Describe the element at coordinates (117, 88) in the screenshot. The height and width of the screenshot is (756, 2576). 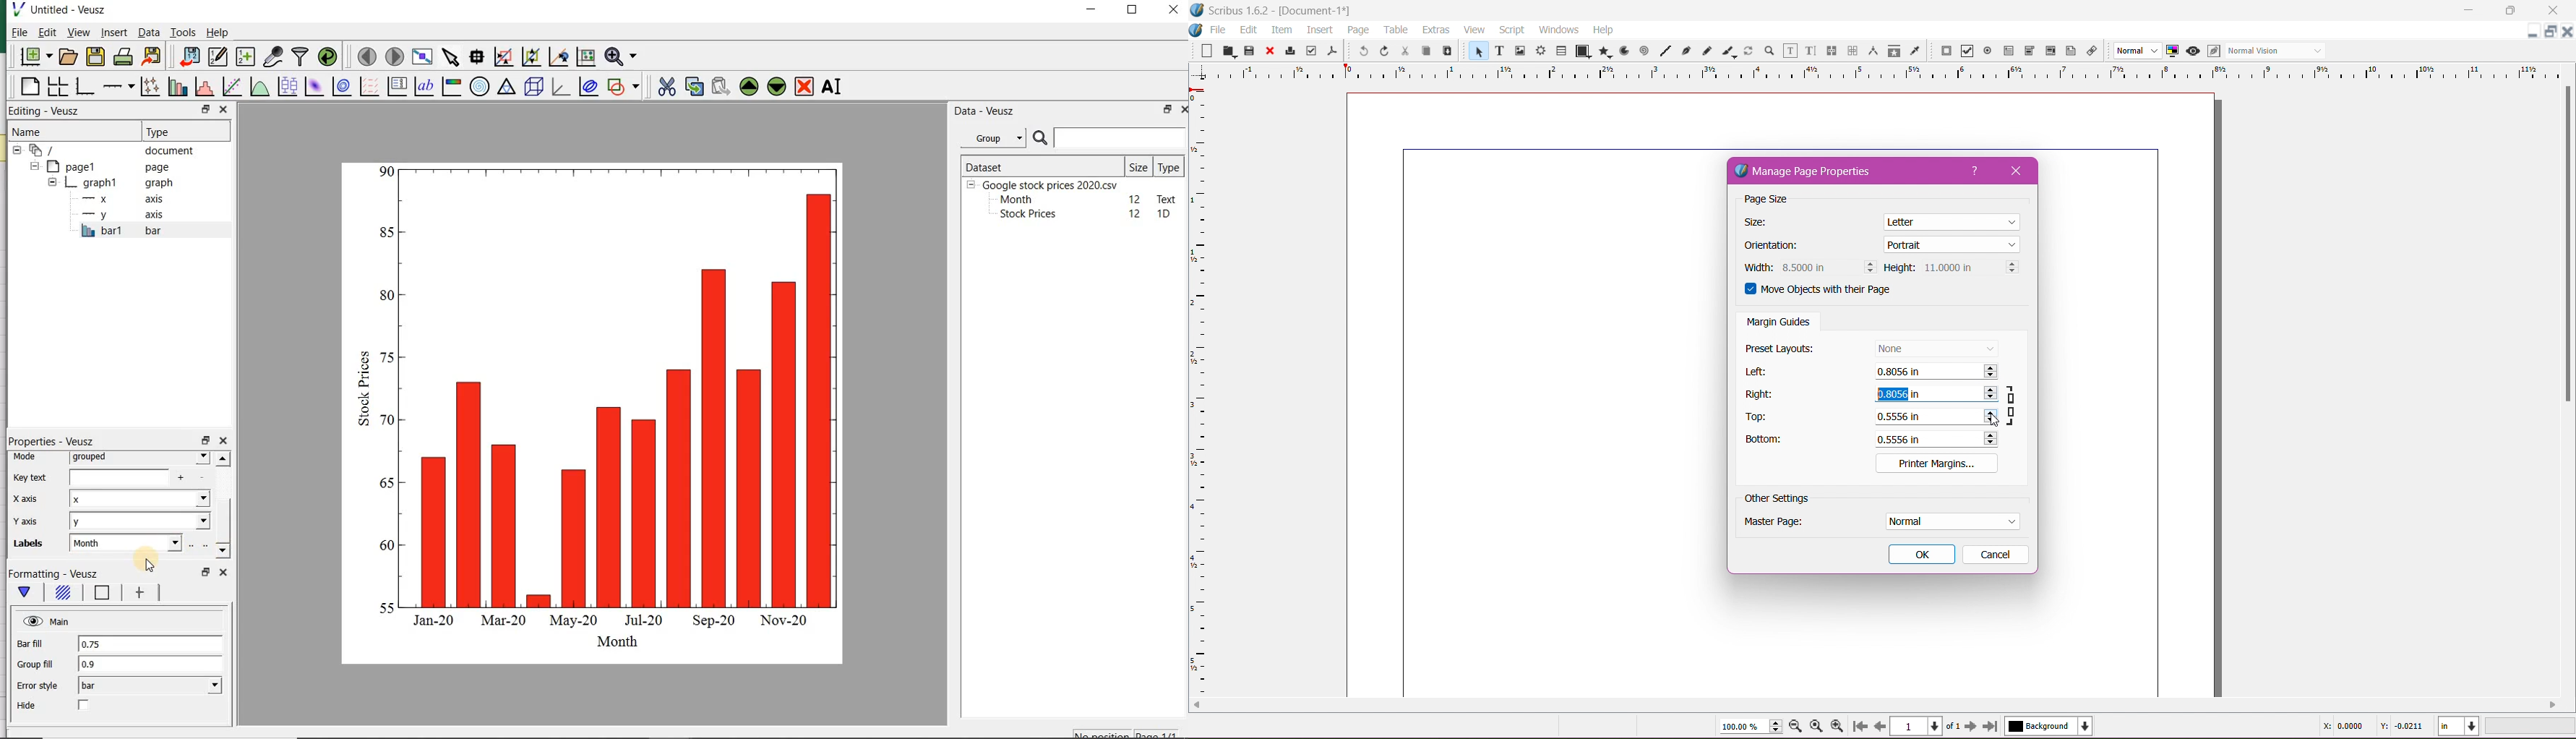
I see `add an axis to the plot` at that location.